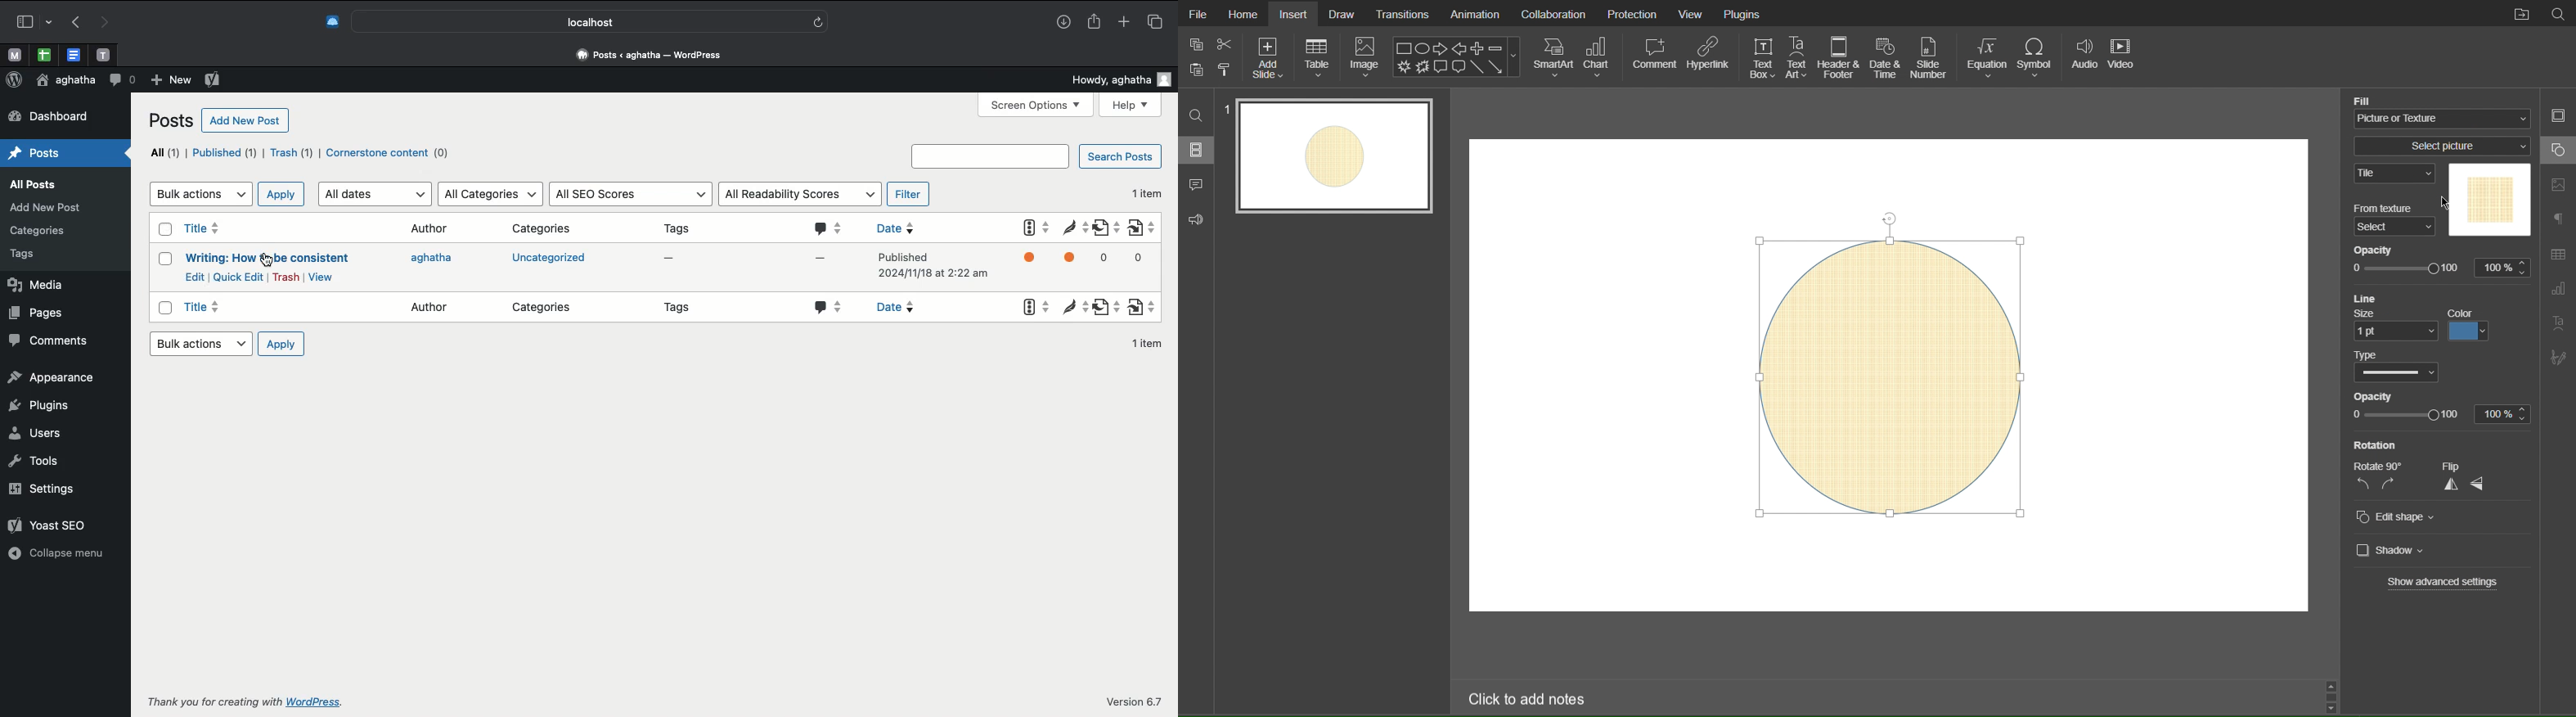  I want to click on Symbol, so click(2039, 58).